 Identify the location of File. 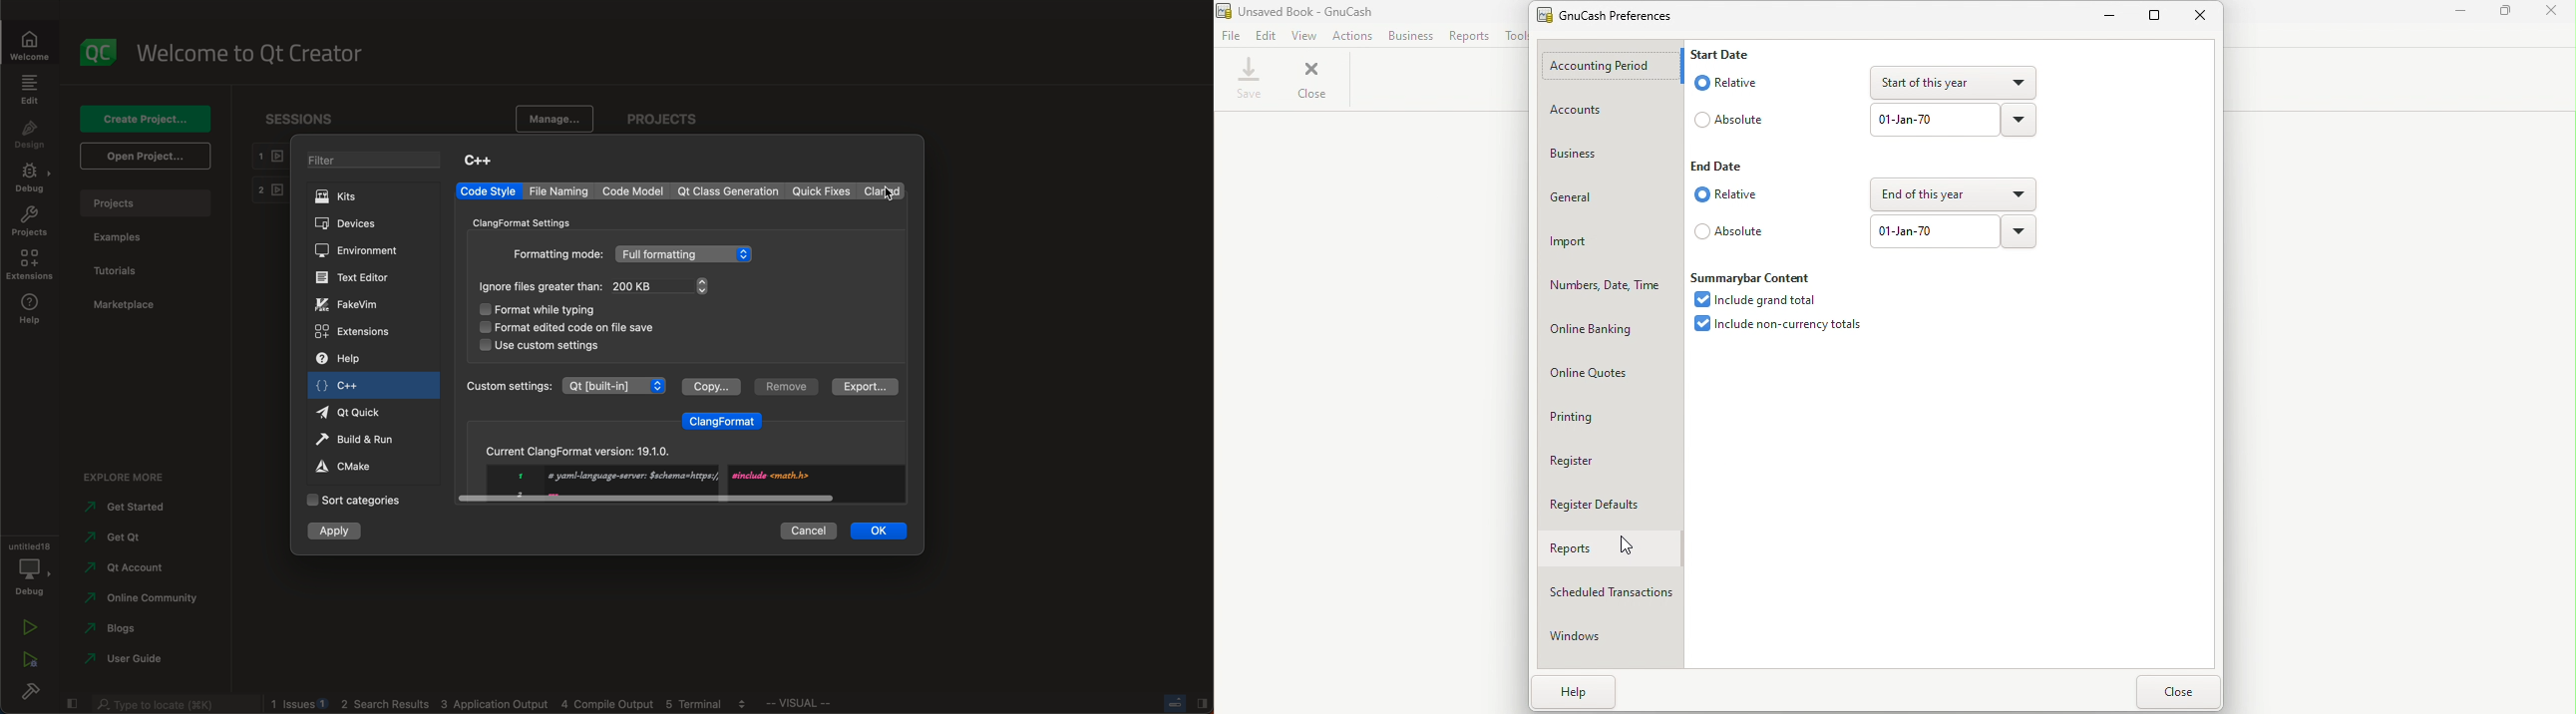
(1231, 35).